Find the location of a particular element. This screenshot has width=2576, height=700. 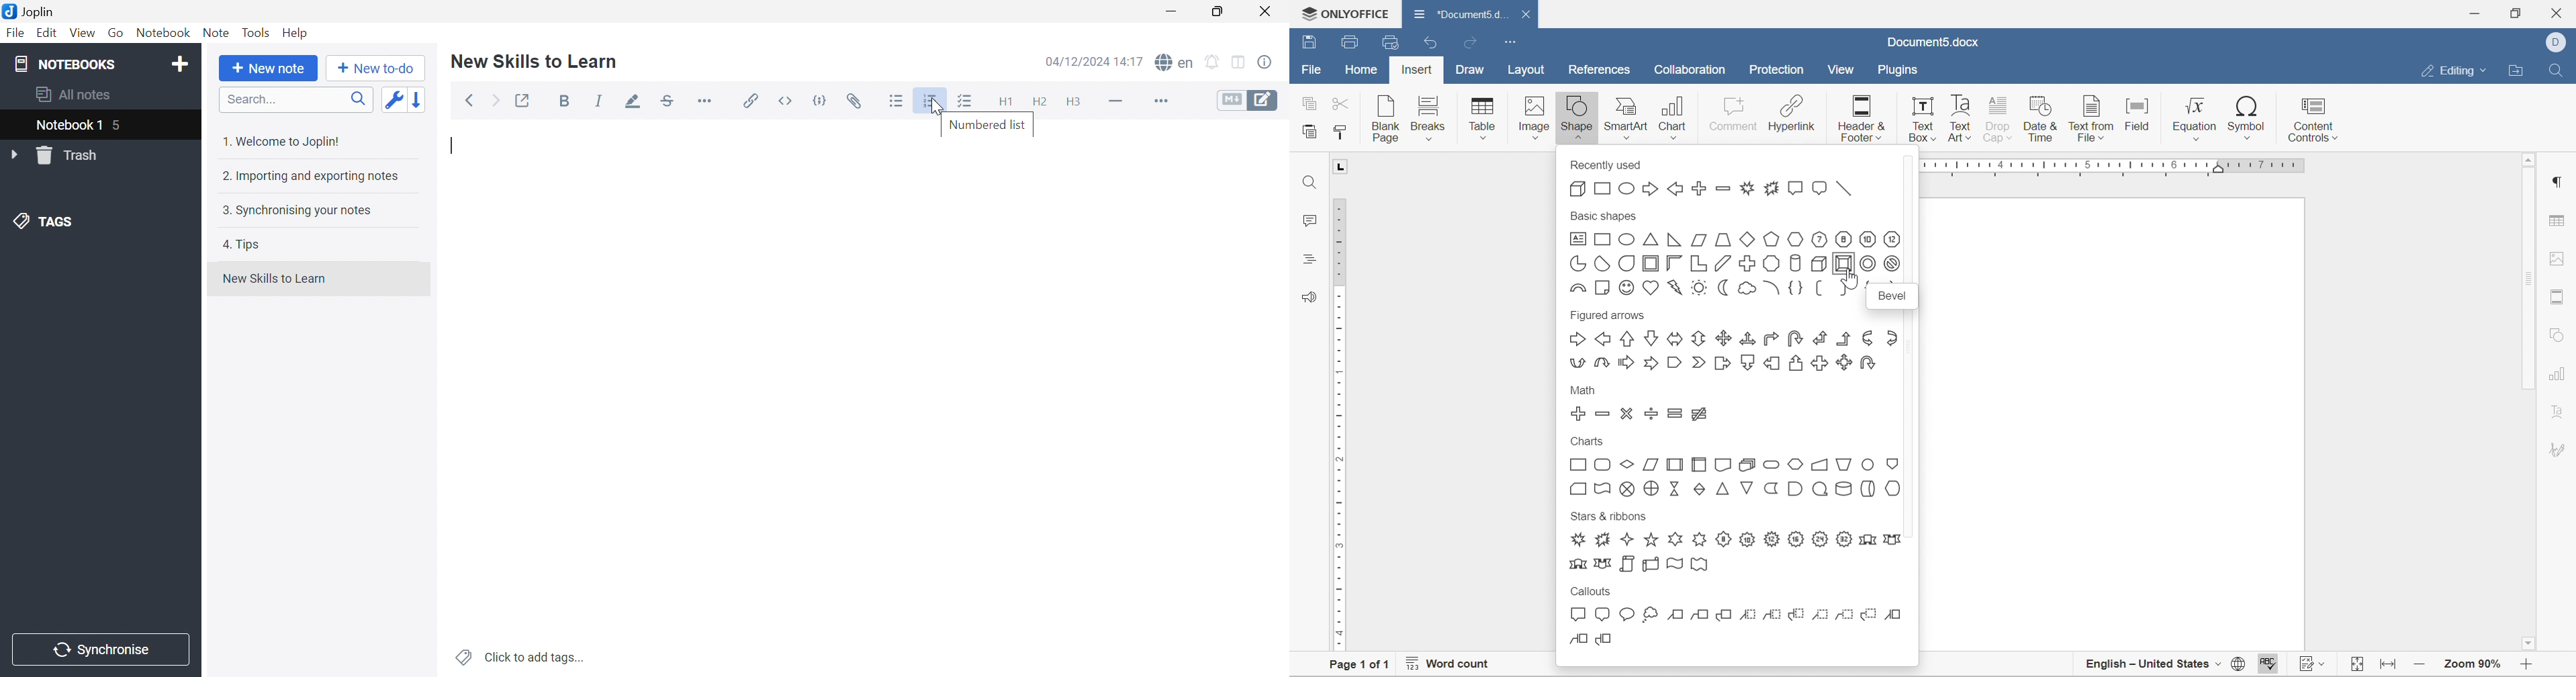

Search... is located at coordinates (296, 99).